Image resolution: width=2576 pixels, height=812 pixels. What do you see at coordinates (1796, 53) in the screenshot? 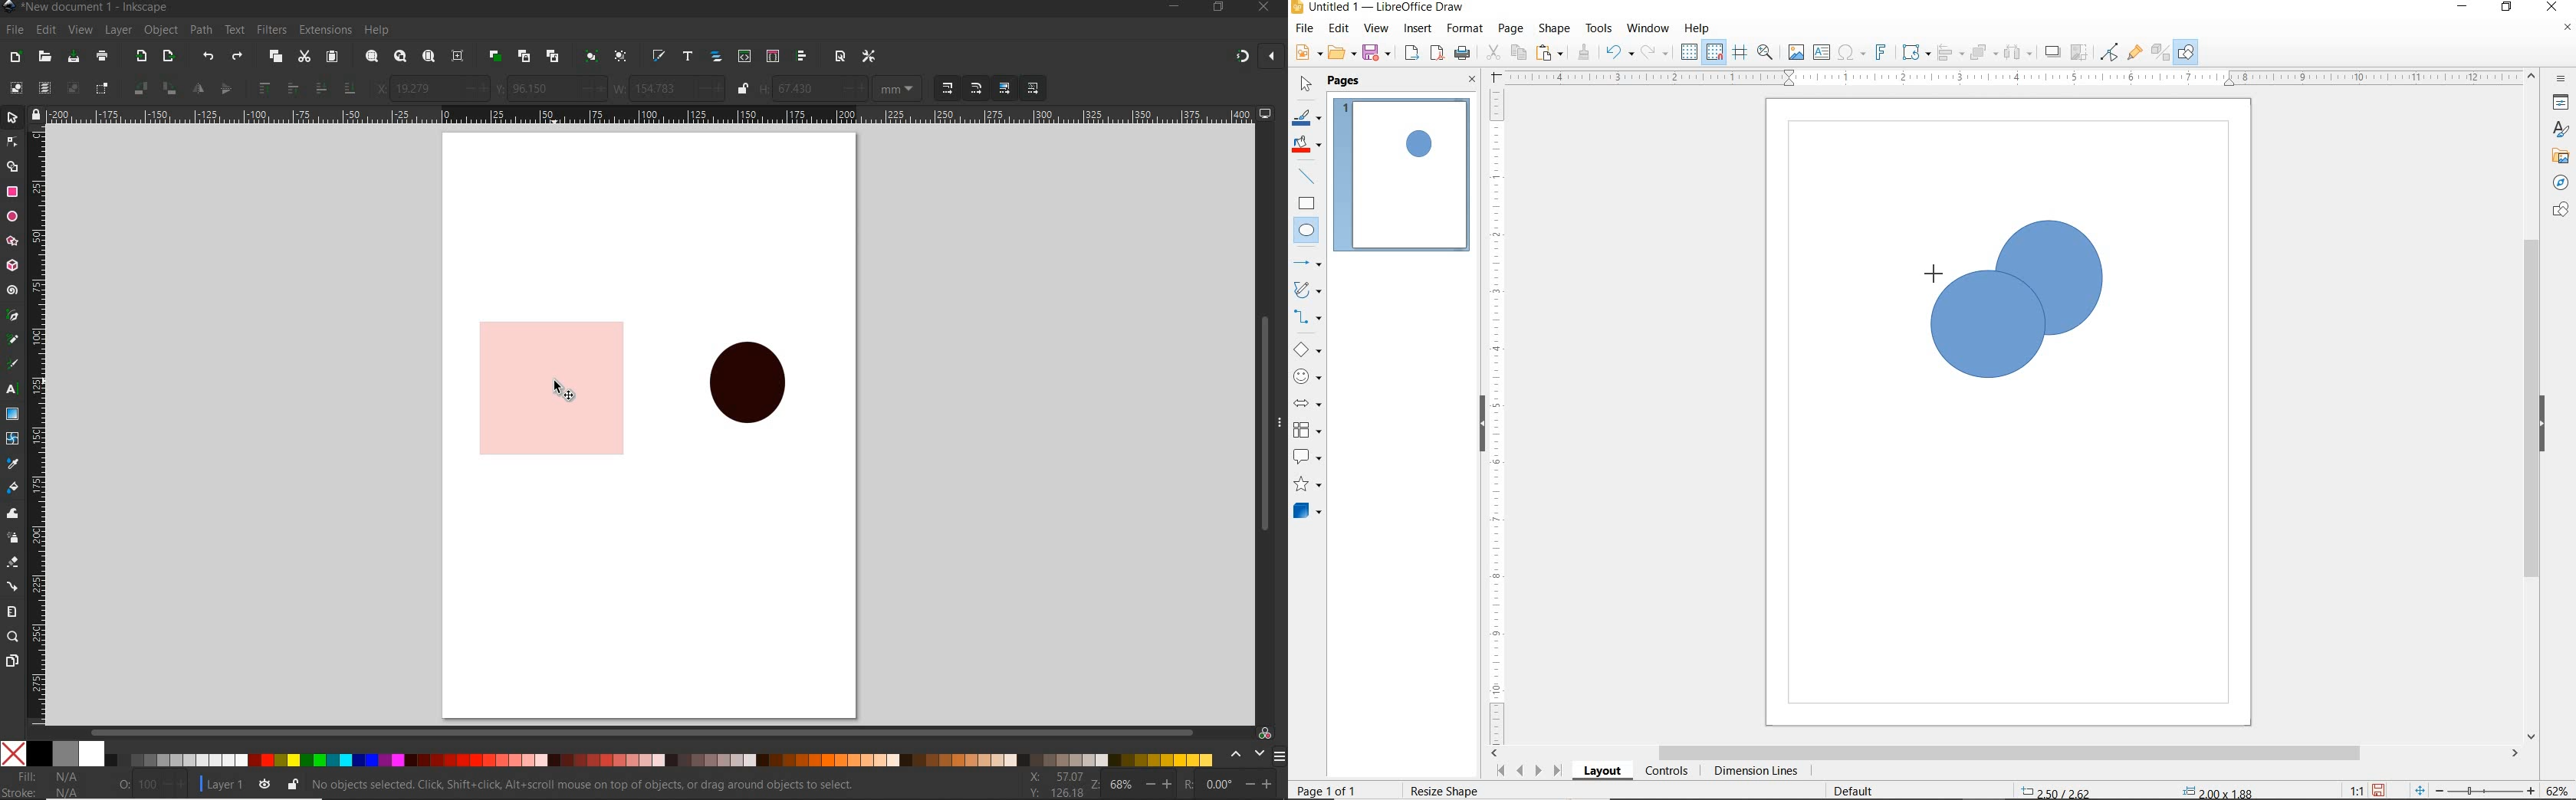
I see `INSERT IMAGE` at bounding box center [1796, 53].